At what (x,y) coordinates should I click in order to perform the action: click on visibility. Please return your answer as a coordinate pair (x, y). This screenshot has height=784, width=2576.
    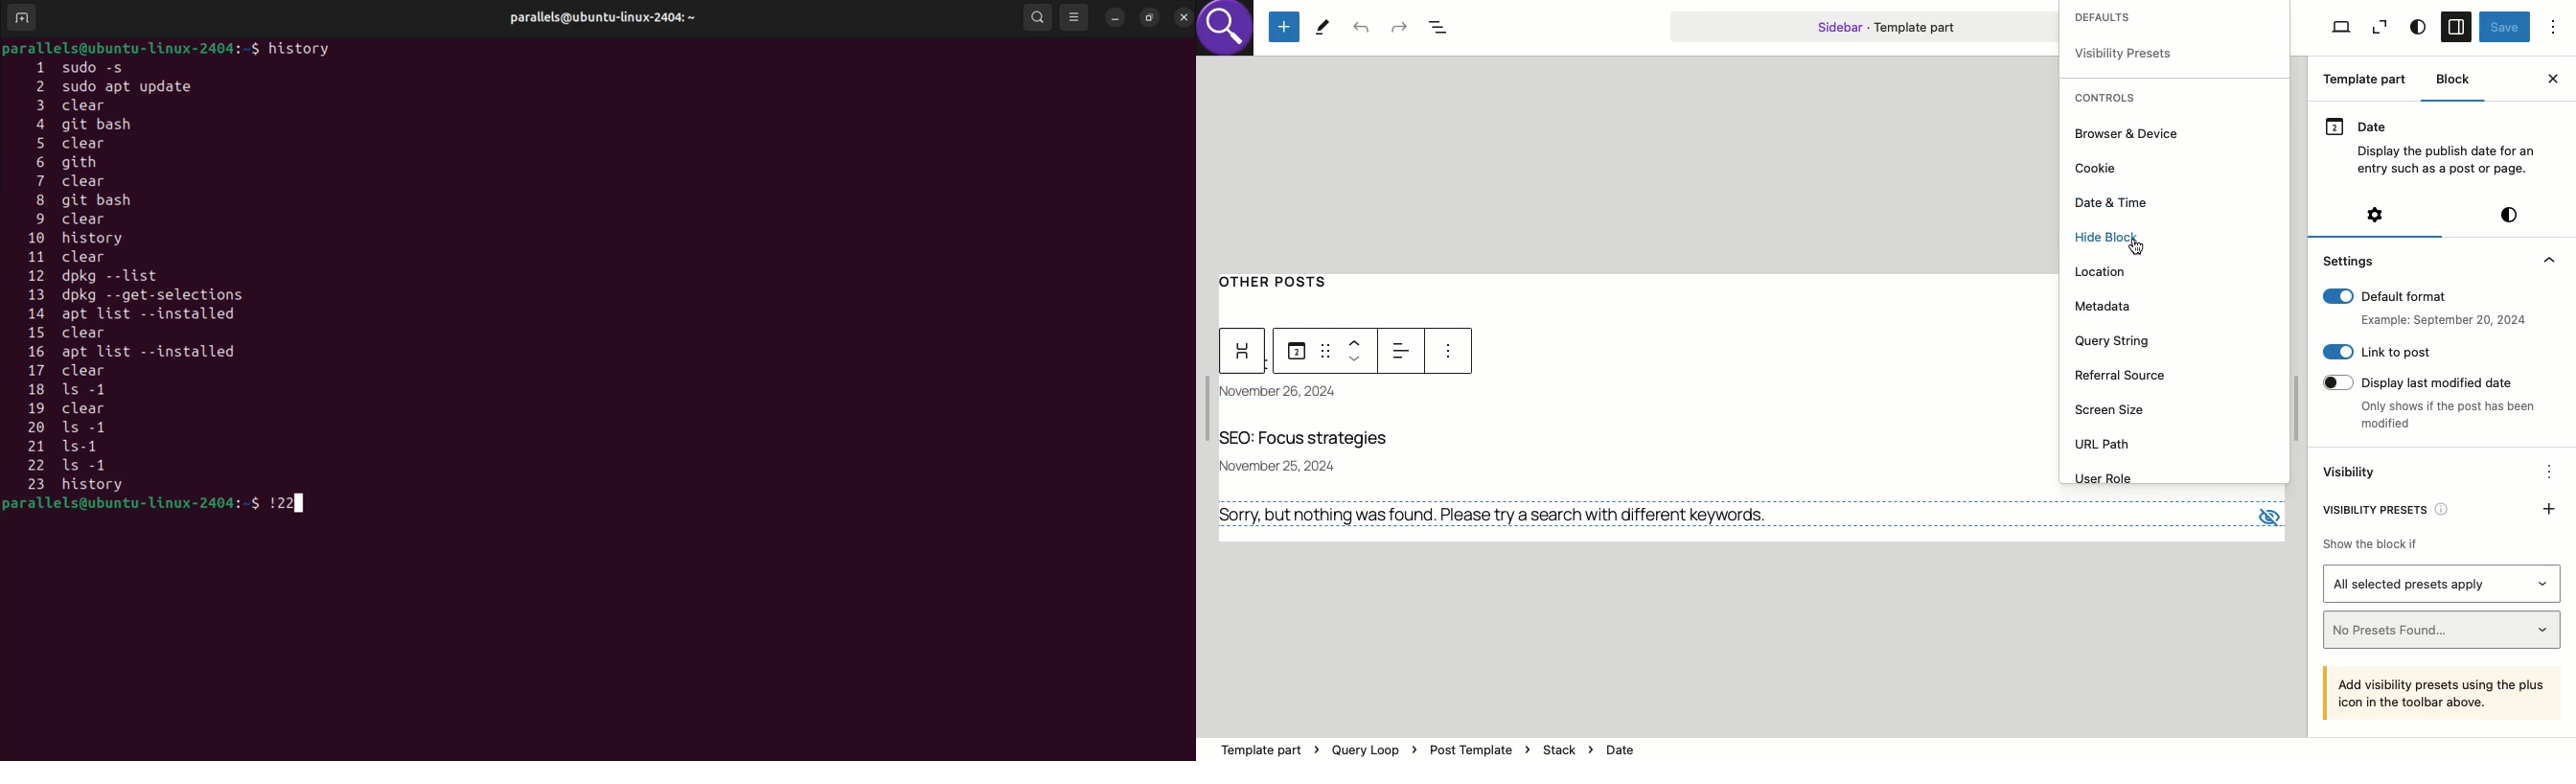
    Looking at the image, I should click on (2126, 53).